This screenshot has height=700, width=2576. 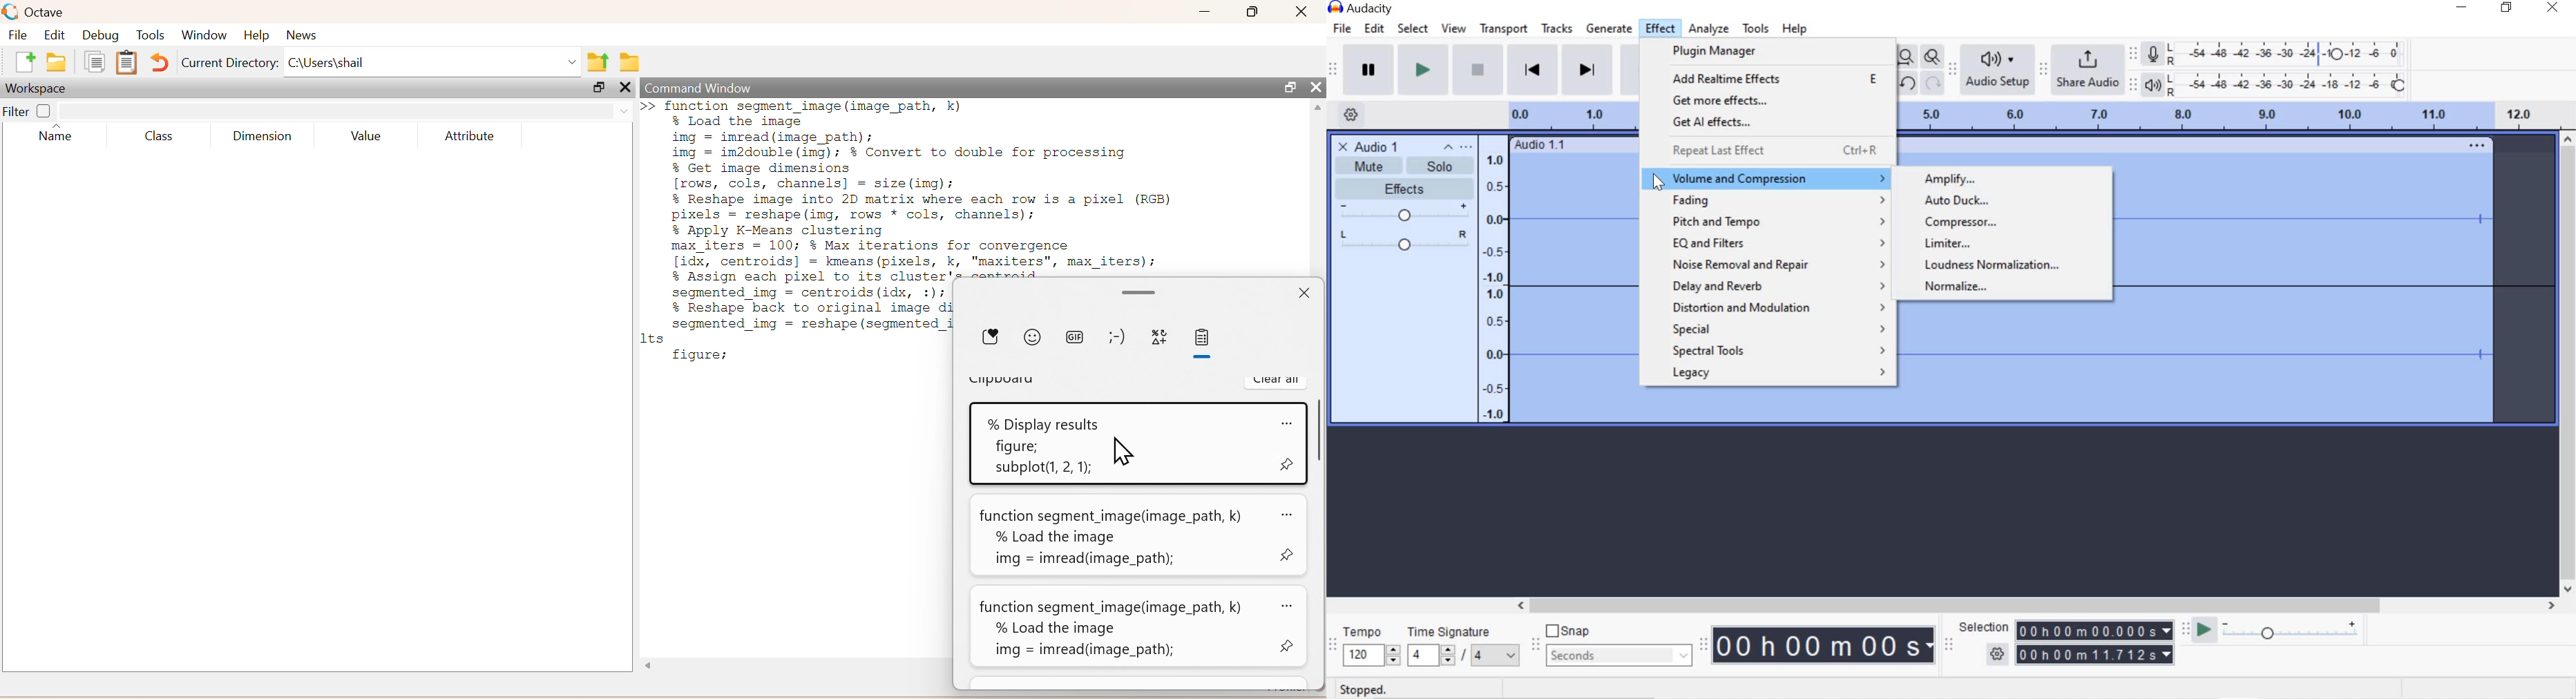 I want to click on volume and compression, so click(x=1775, y=178).